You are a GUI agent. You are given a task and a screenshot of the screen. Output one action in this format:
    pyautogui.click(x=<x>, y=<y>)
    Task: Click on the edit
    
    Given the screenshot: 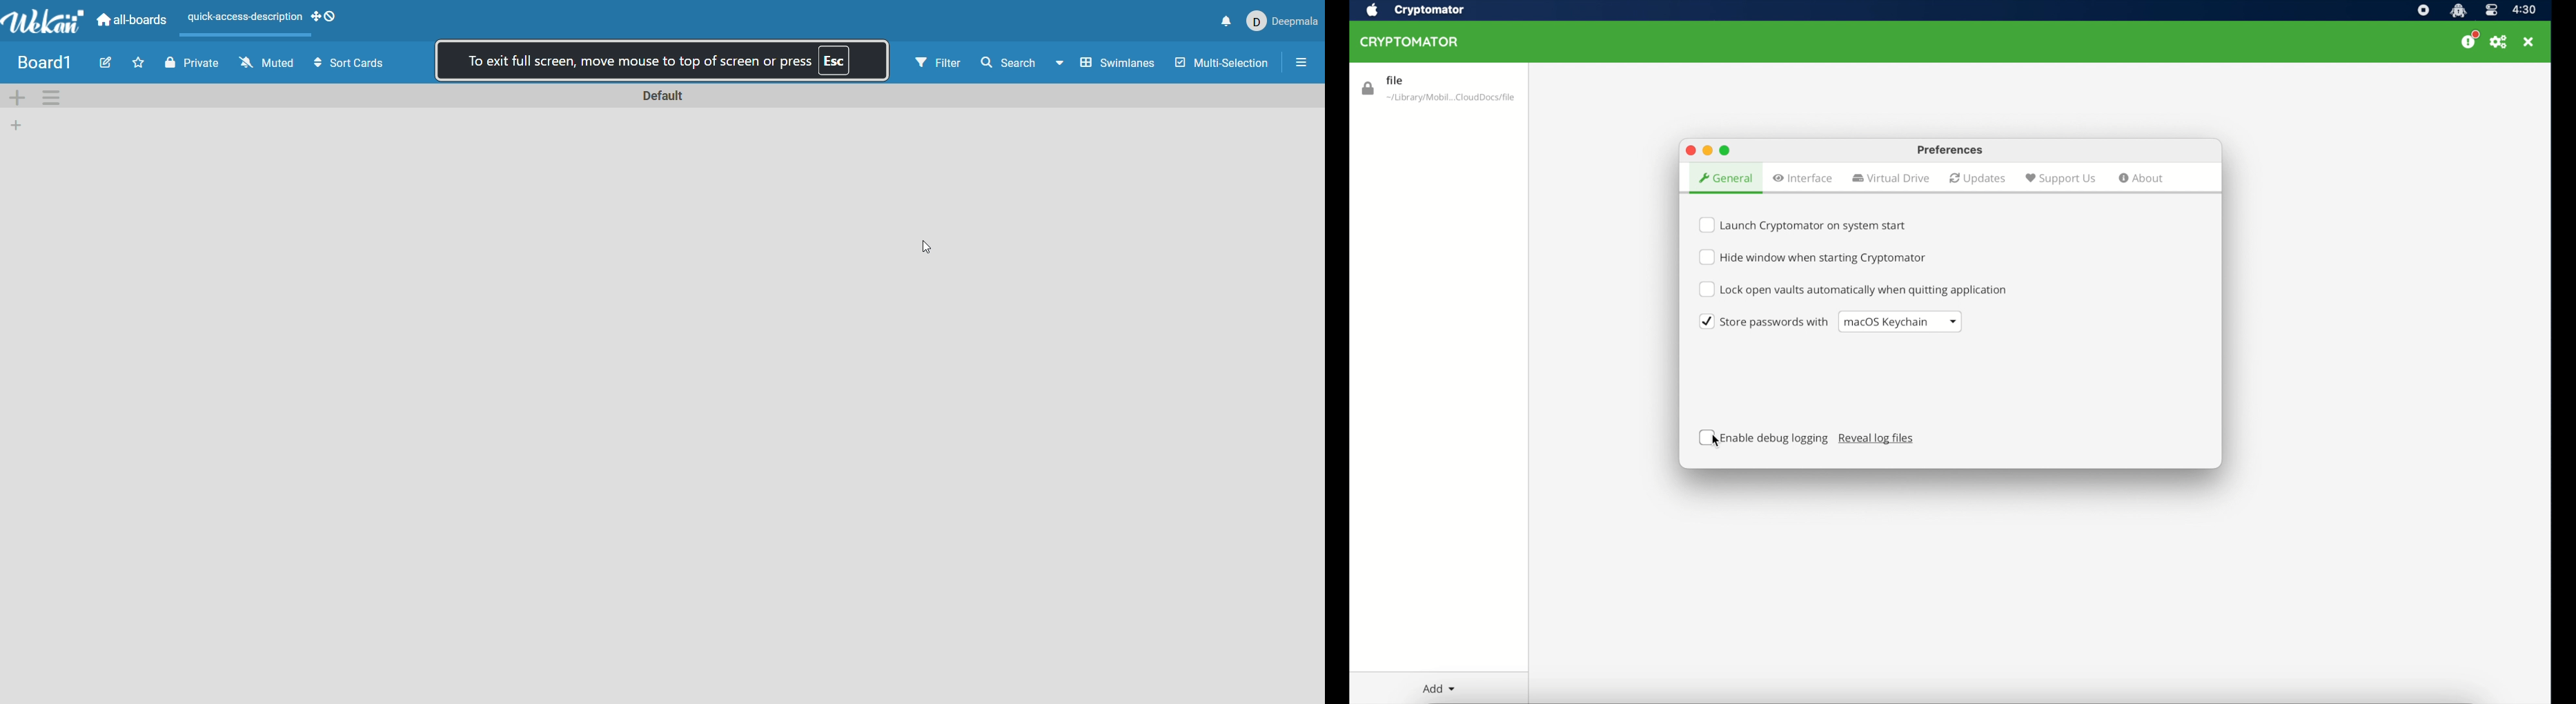 What is the action you would take?
    pyautogui.click(x=104, y=61)
    